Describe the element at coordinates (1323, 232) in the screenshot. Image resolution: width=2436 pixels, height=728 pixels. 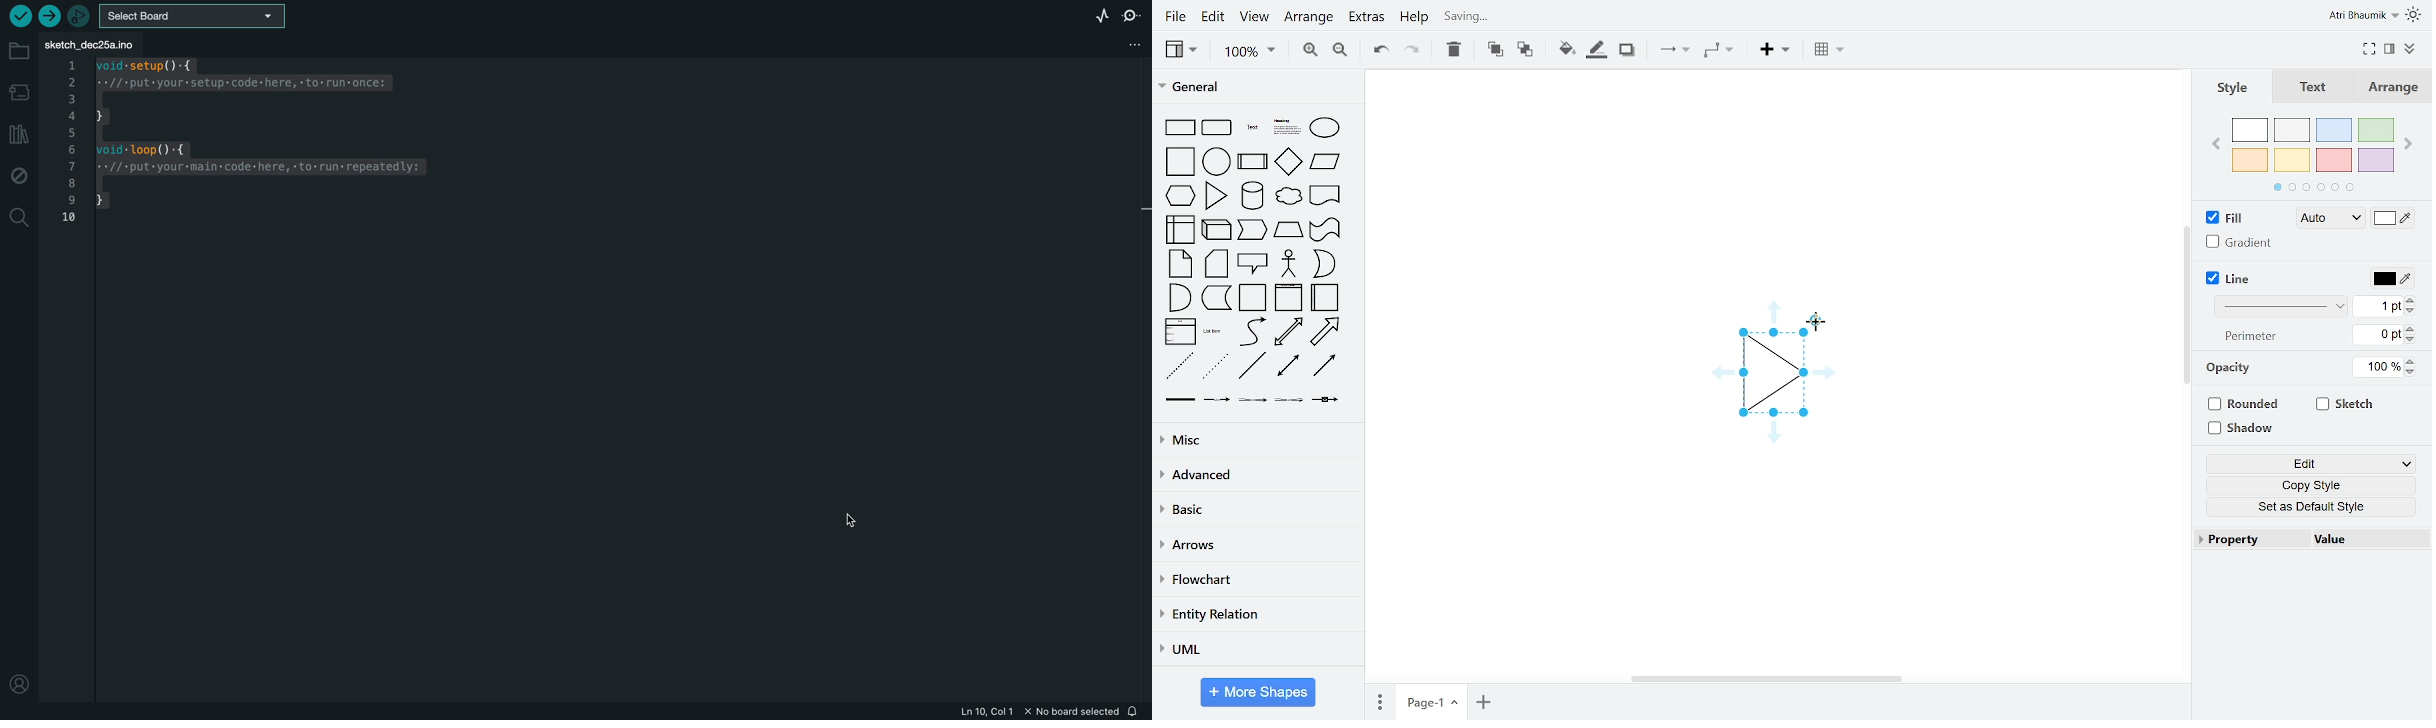
I see `tape` at that location.